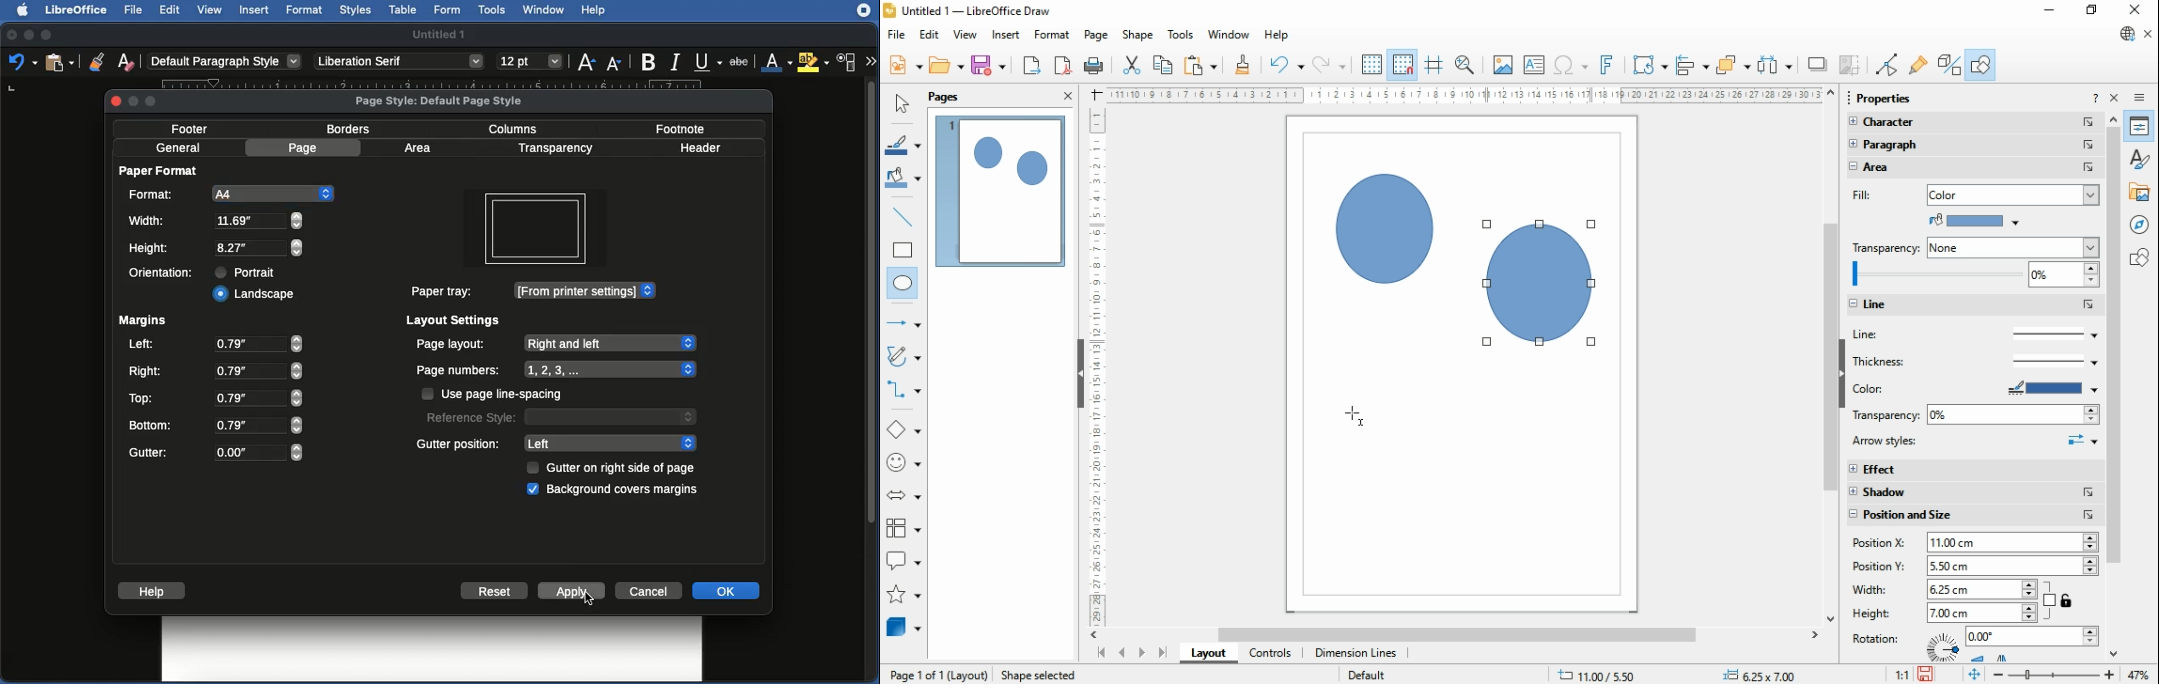  Describe the element at coordinates (258, 425) in the screenshot. I see `0.79"` at that location.